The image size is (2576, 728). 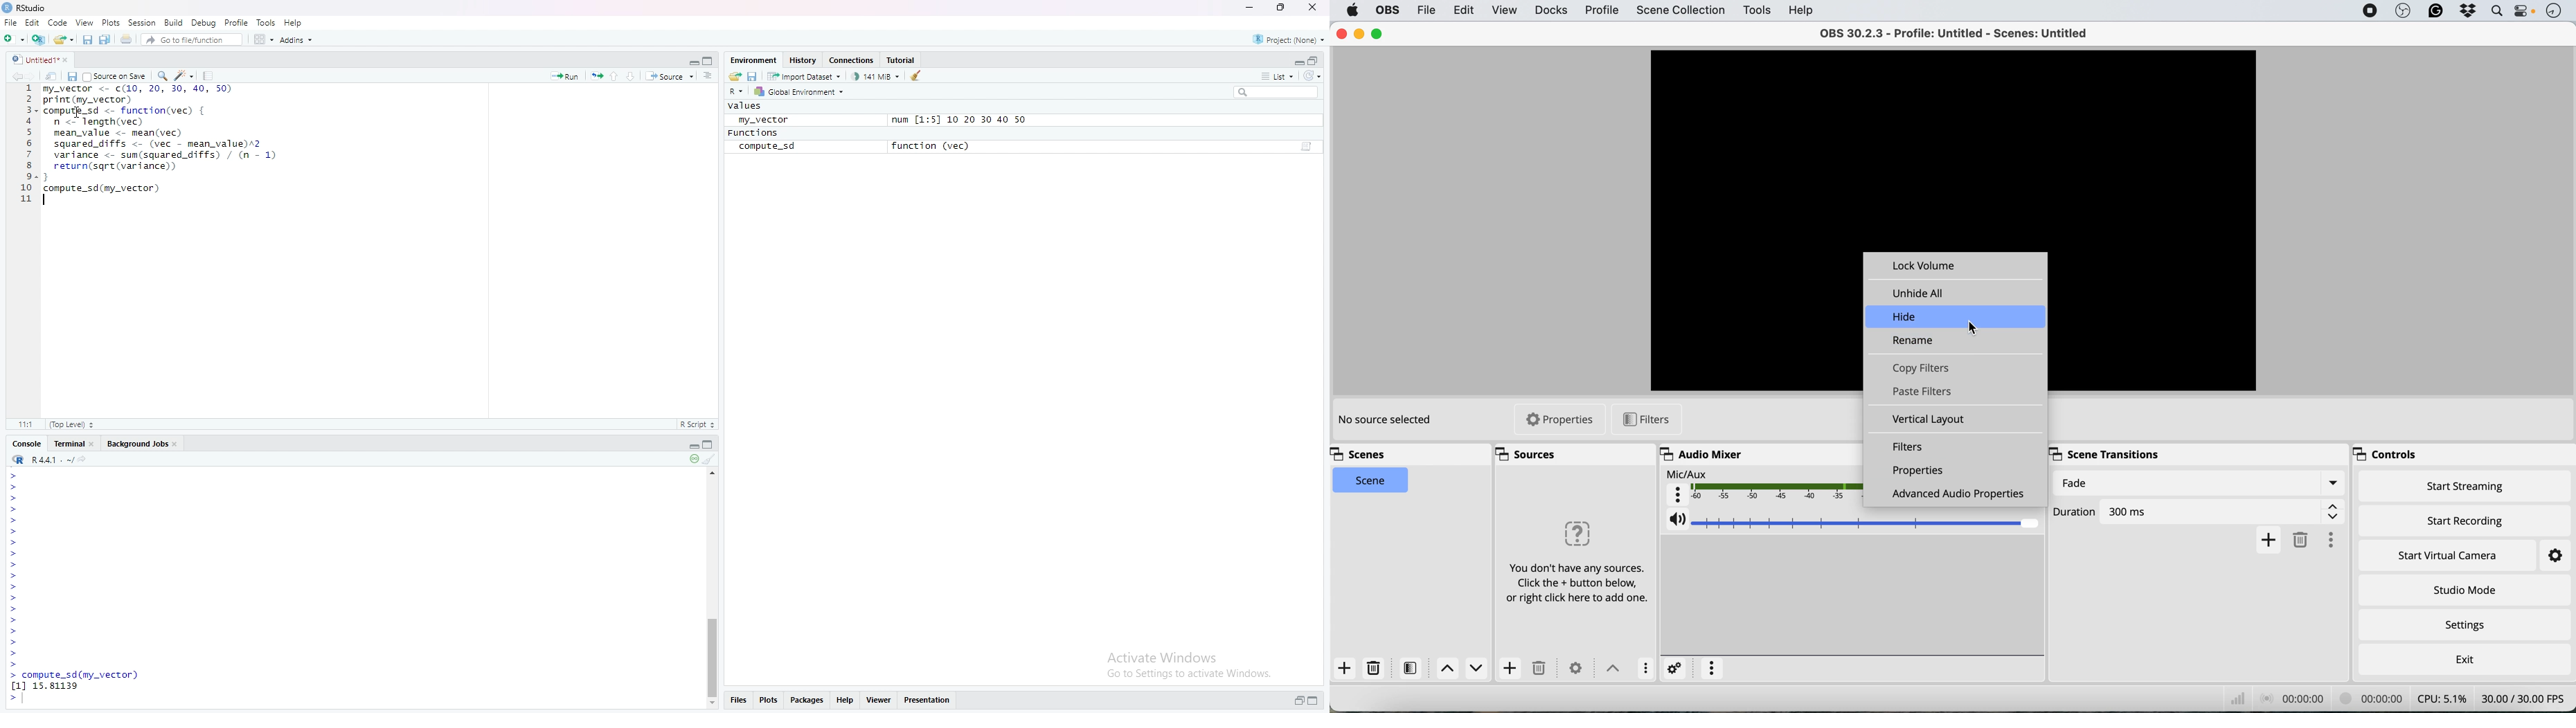 I want to click on Open an existing file (Ctrl + O), so click(x=63, y=39).